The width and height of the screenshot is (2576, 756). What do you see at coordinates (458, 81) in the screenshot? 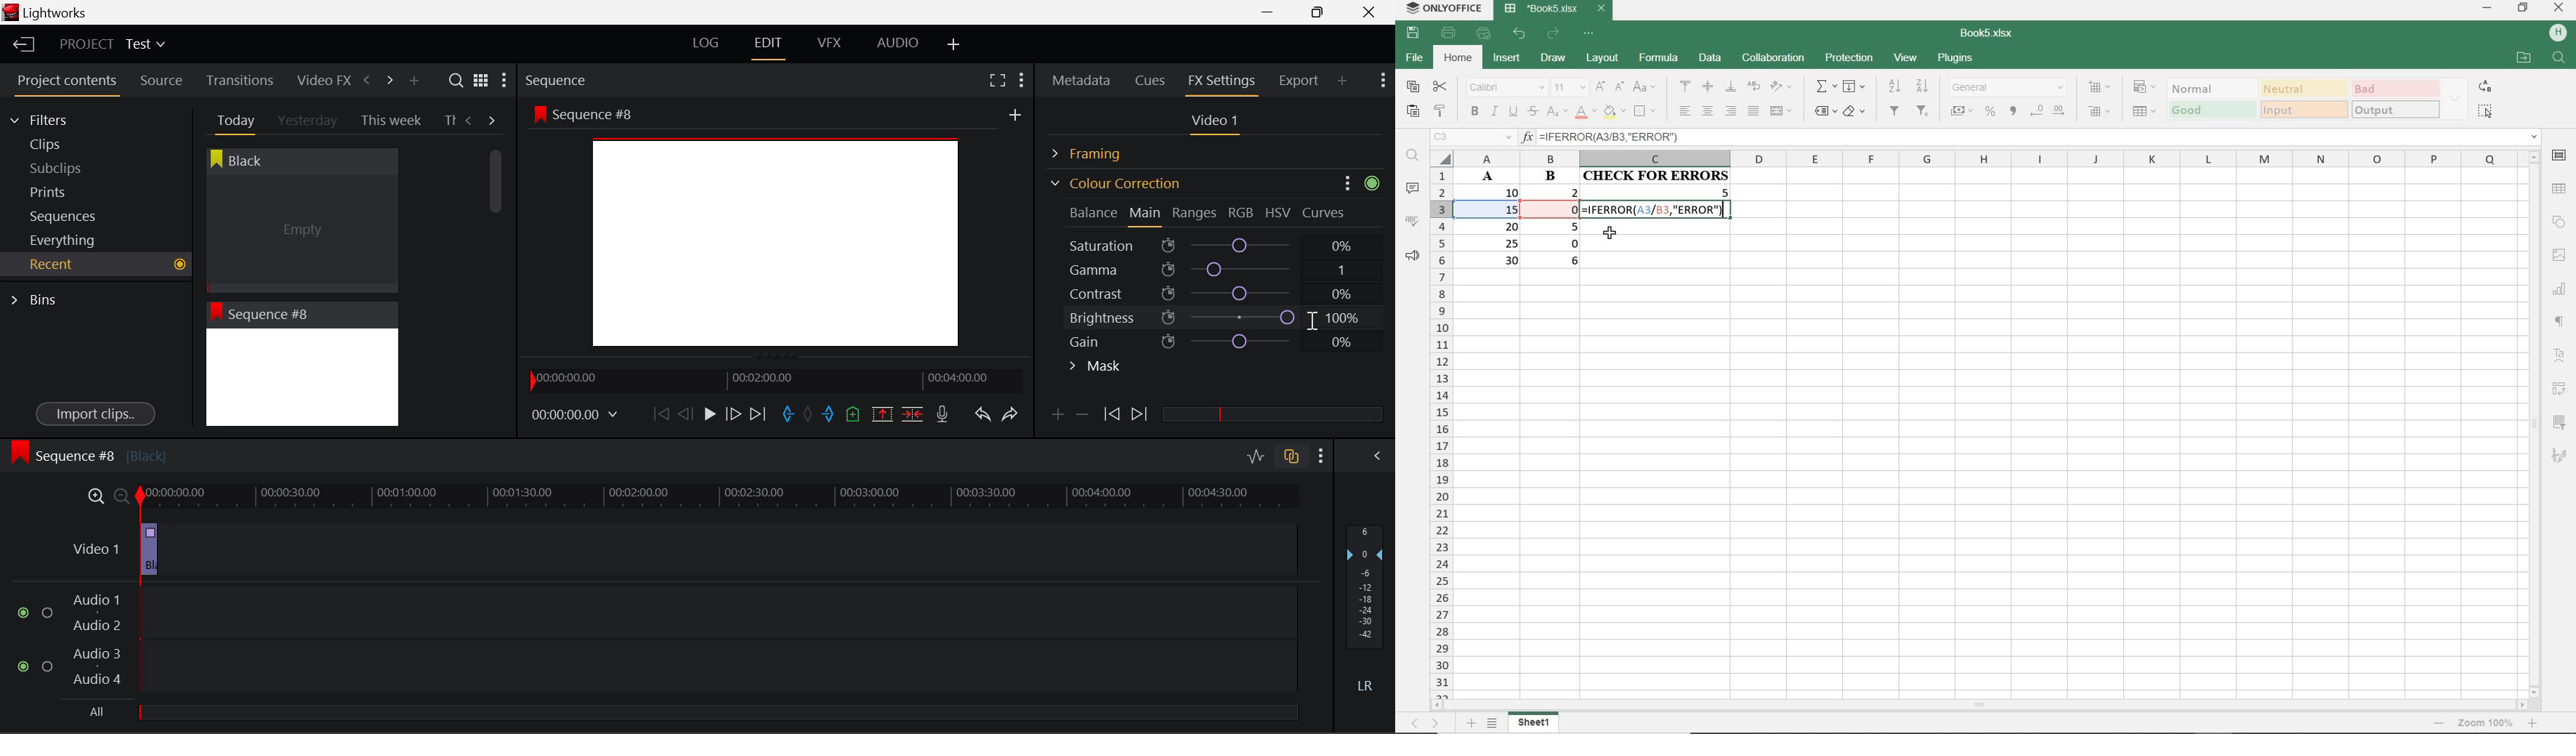
I see `Search` at bounding box center [458, 81].